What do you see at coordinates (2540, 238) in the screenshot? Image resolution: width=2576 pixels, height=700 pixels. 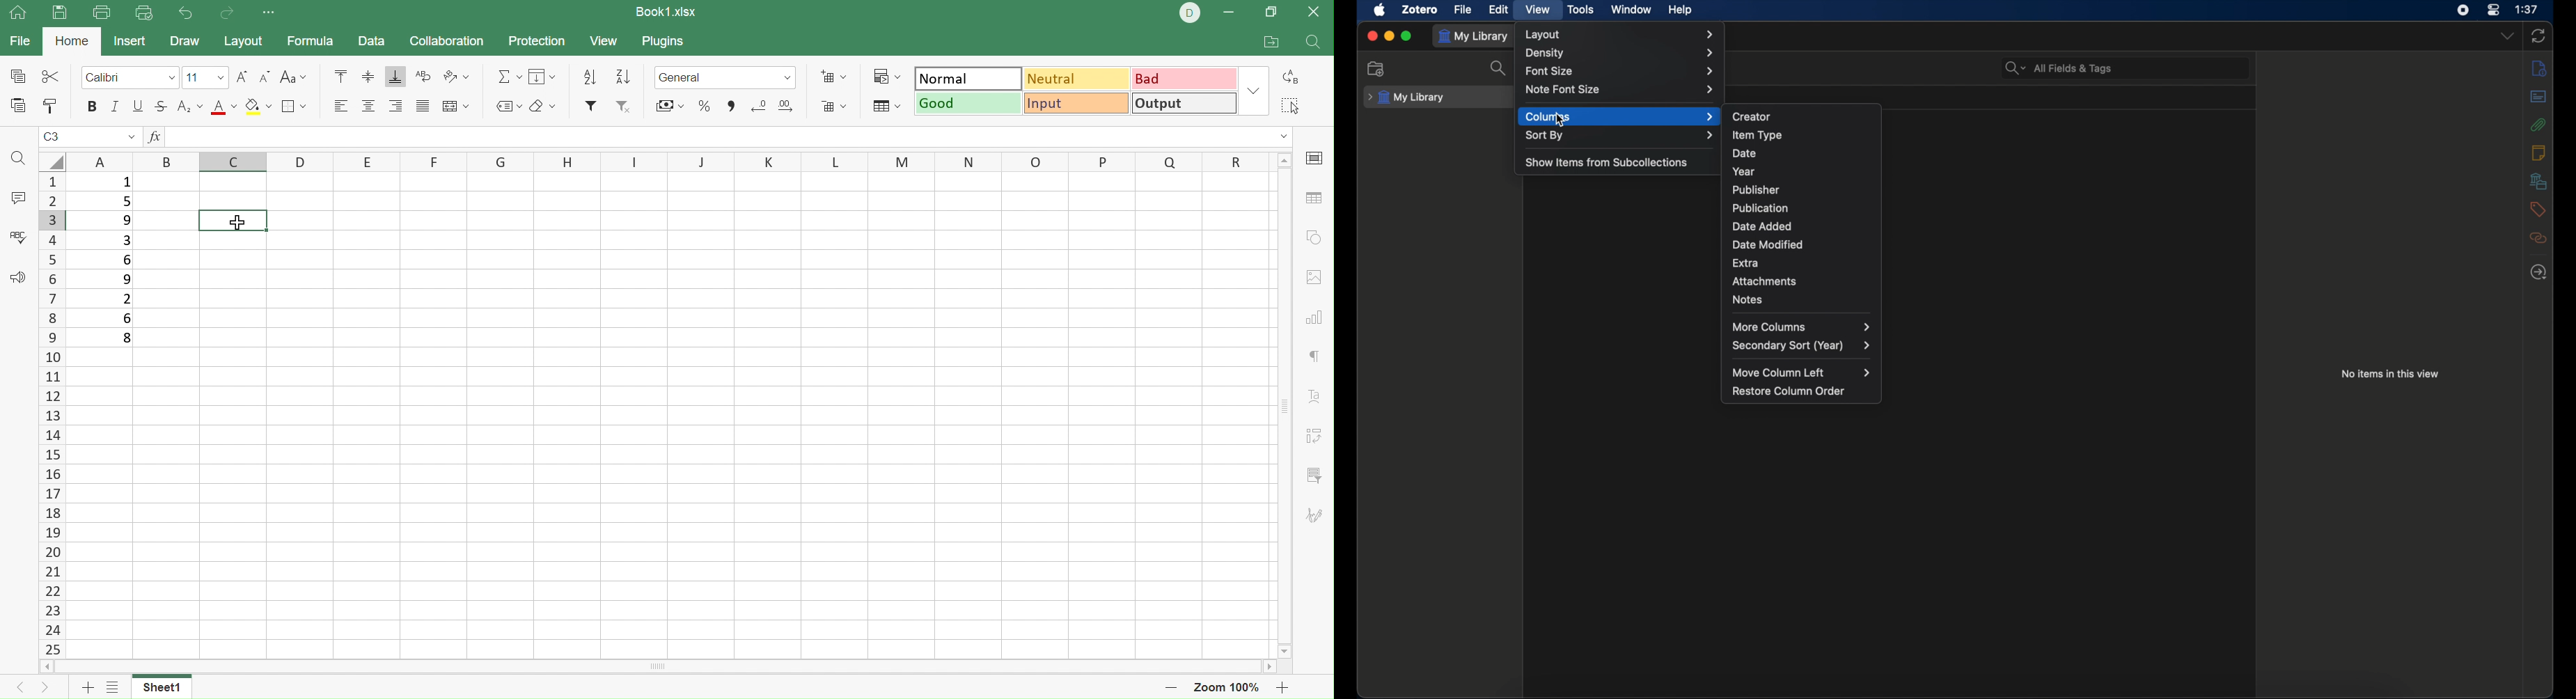 I see `related` at bounding box center [2540, 238].